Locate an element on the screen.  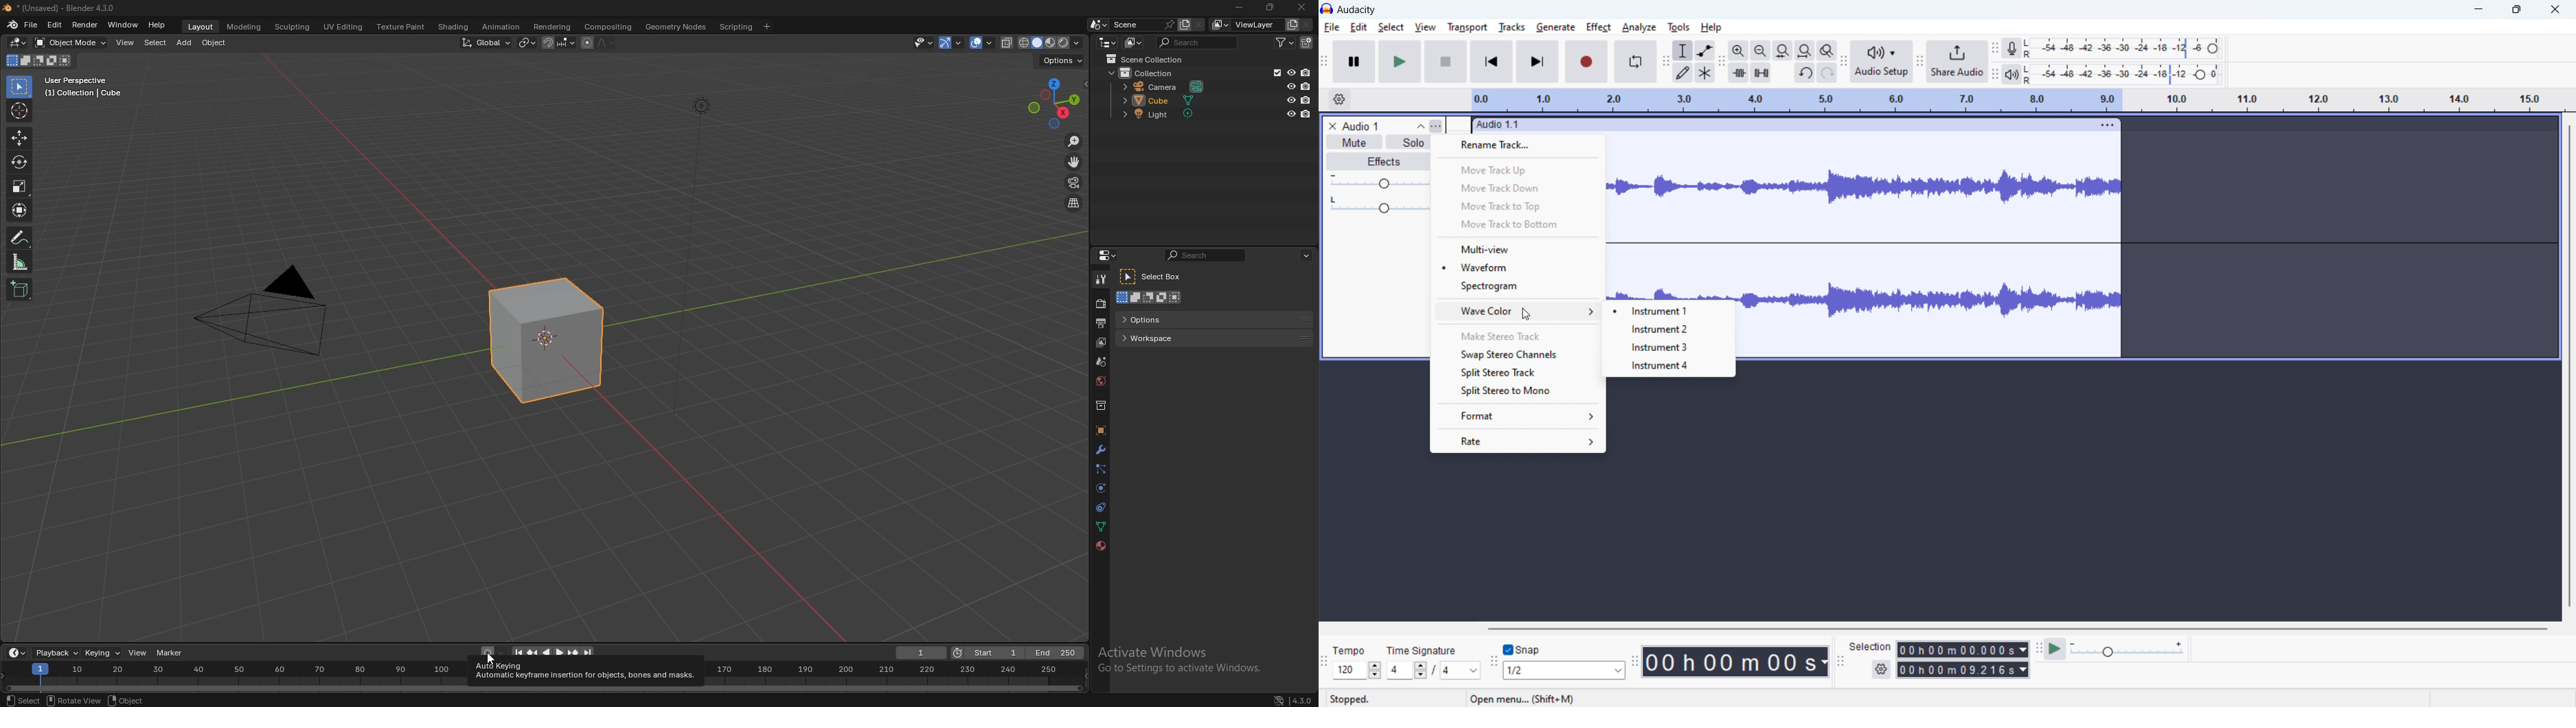
wave color is located at coordinates (1516, 311).